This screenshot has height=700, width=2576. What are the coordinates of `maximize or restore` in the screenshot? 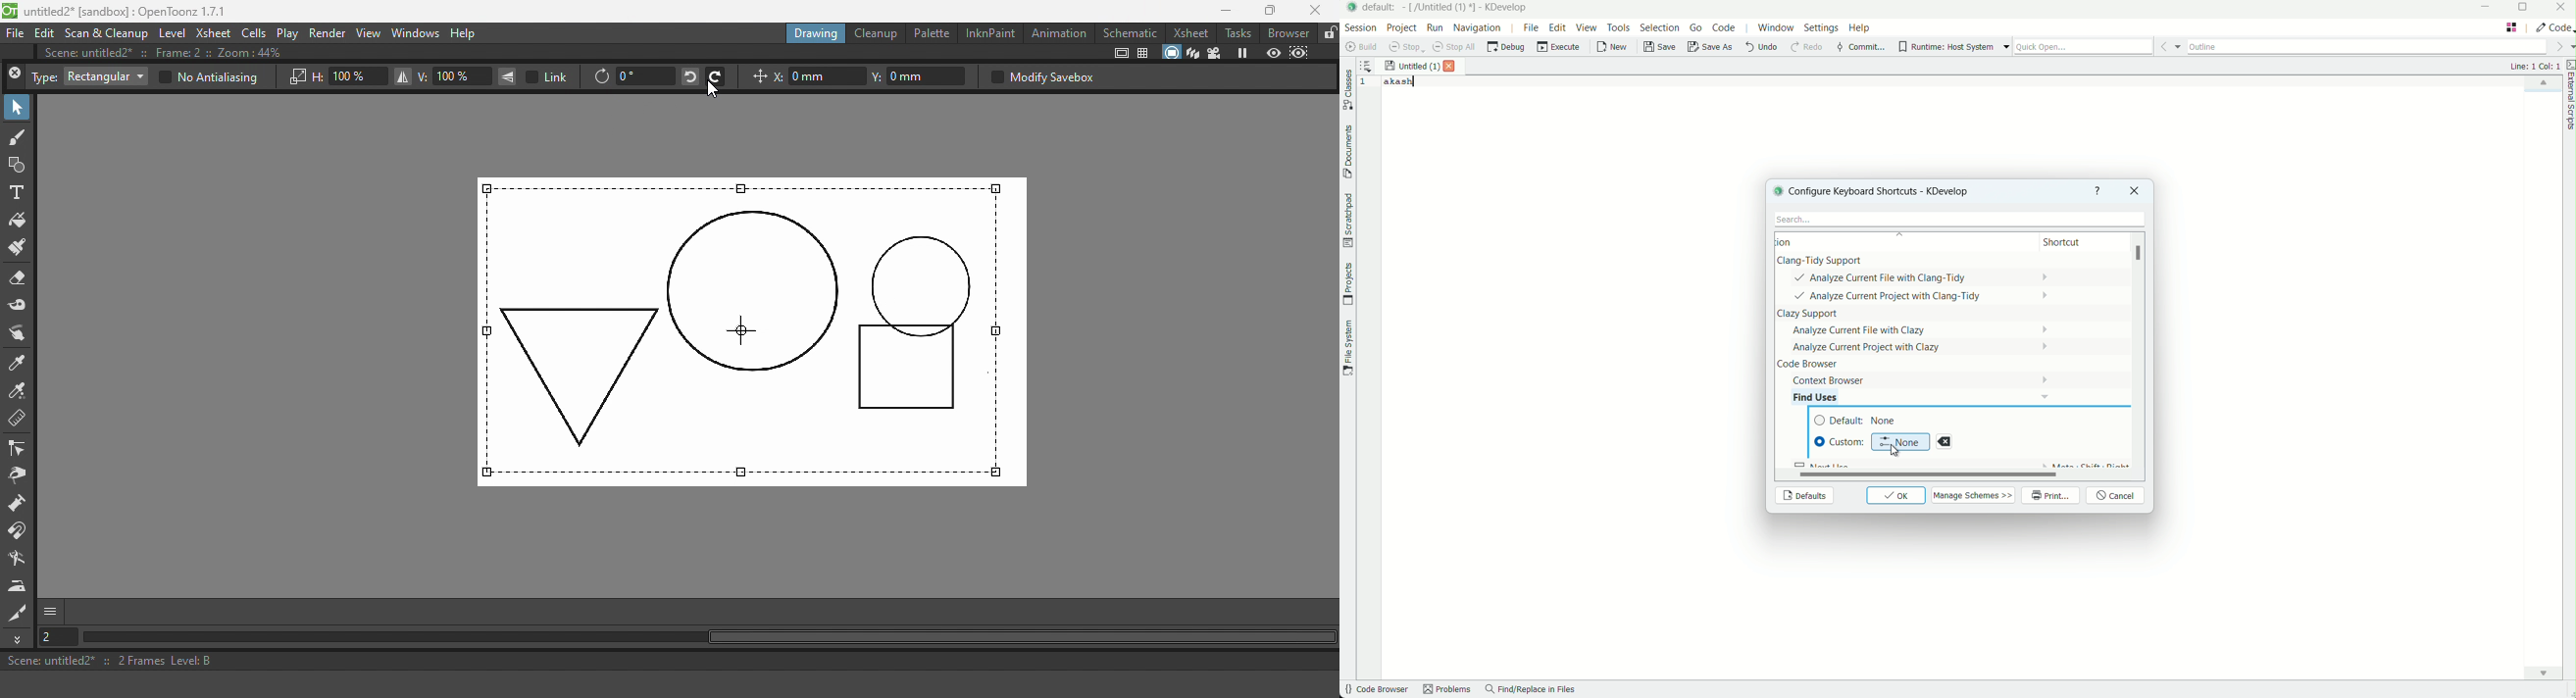 It's located at (2526, 8).